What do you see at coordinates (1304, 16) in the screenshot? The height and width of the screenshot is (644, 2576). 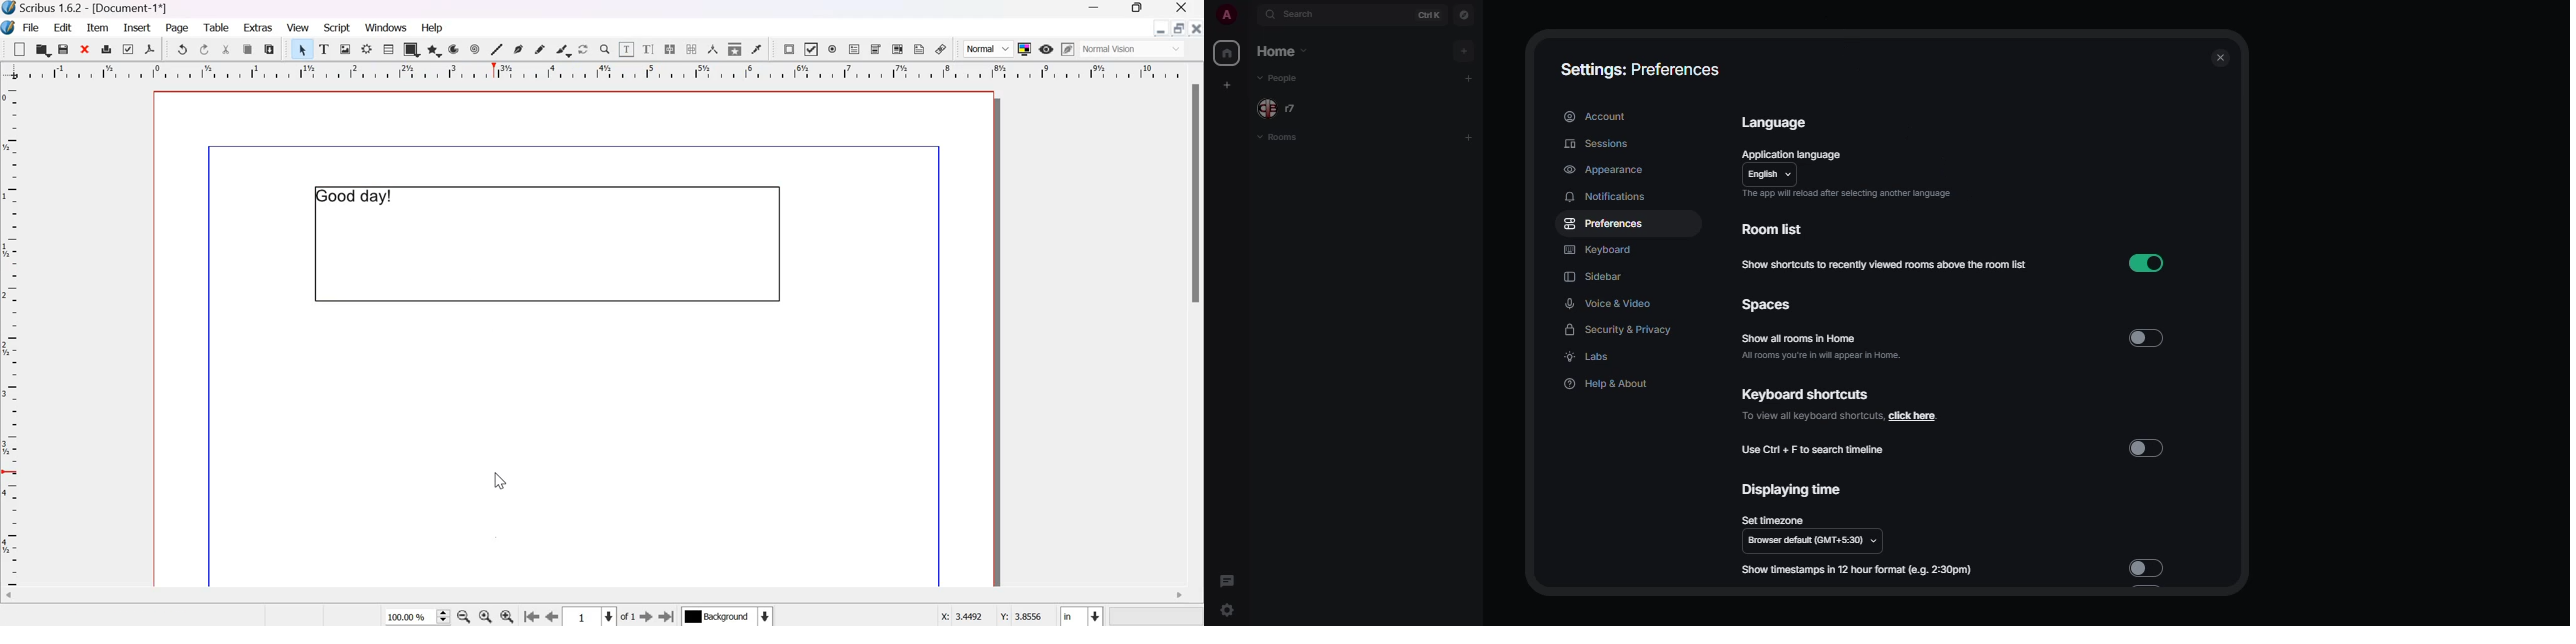 I see `search` at bounding box center [1304, 16].